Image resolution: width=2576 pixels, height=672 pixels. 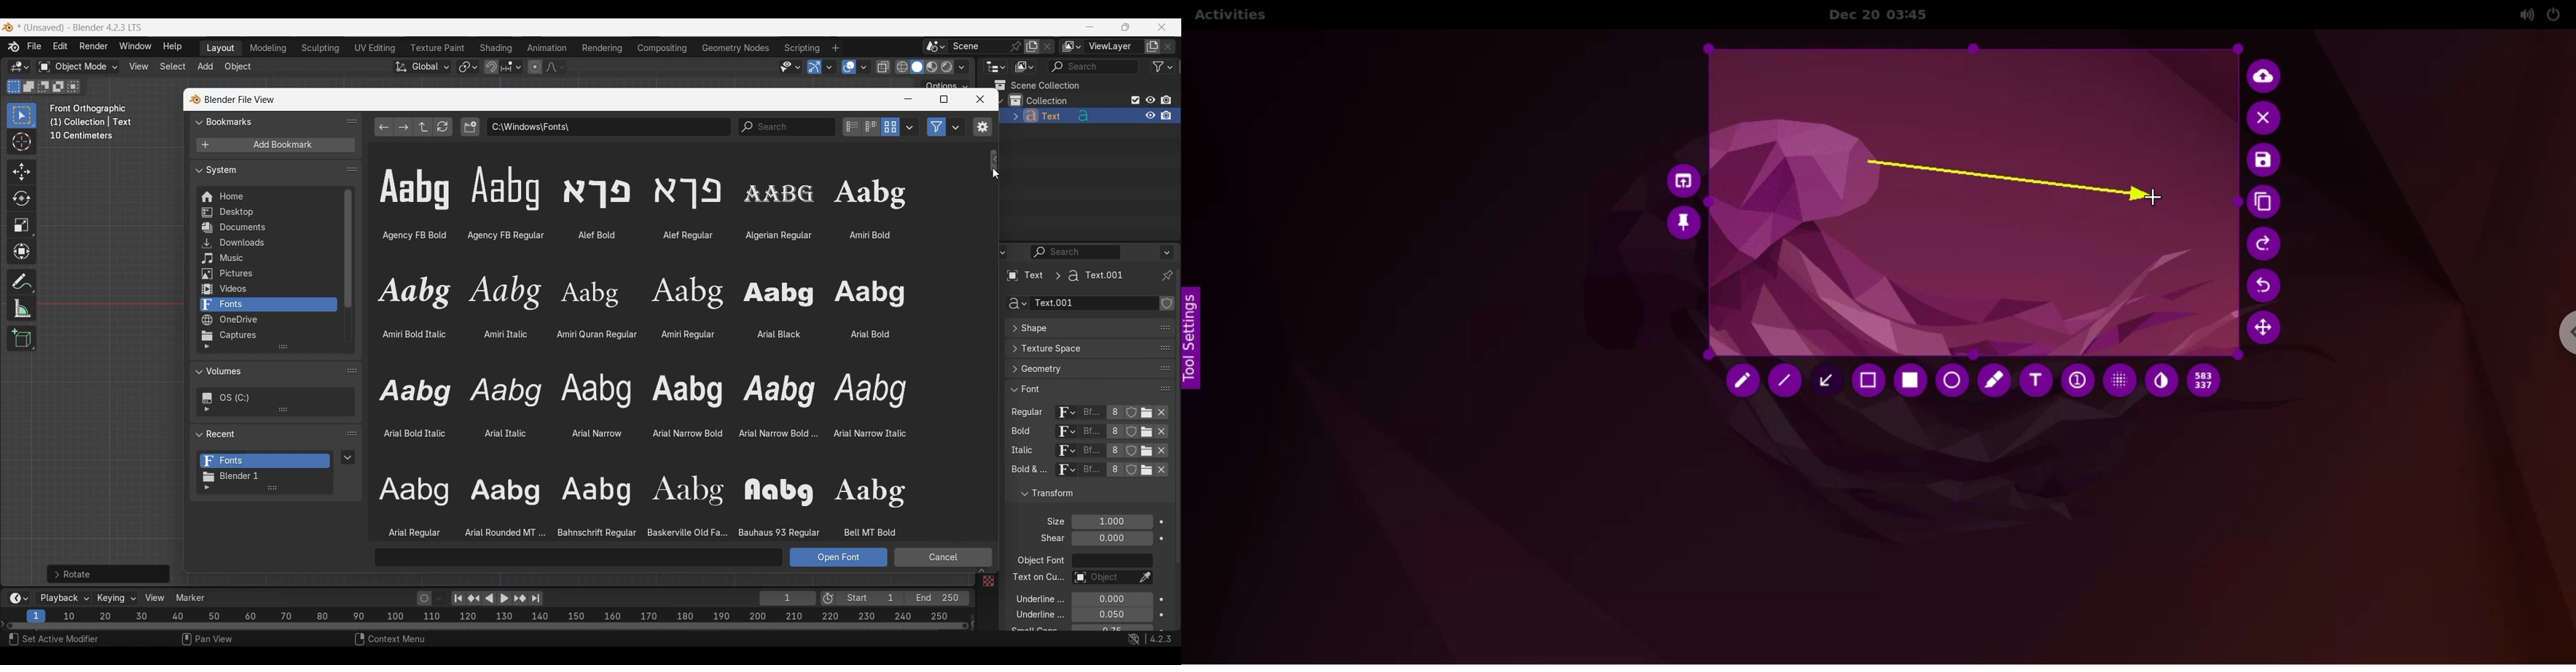 What do you see at coordinates (267, 274) in the screenshot?
I see `Pictures folder` at bounding box center [267, 274].